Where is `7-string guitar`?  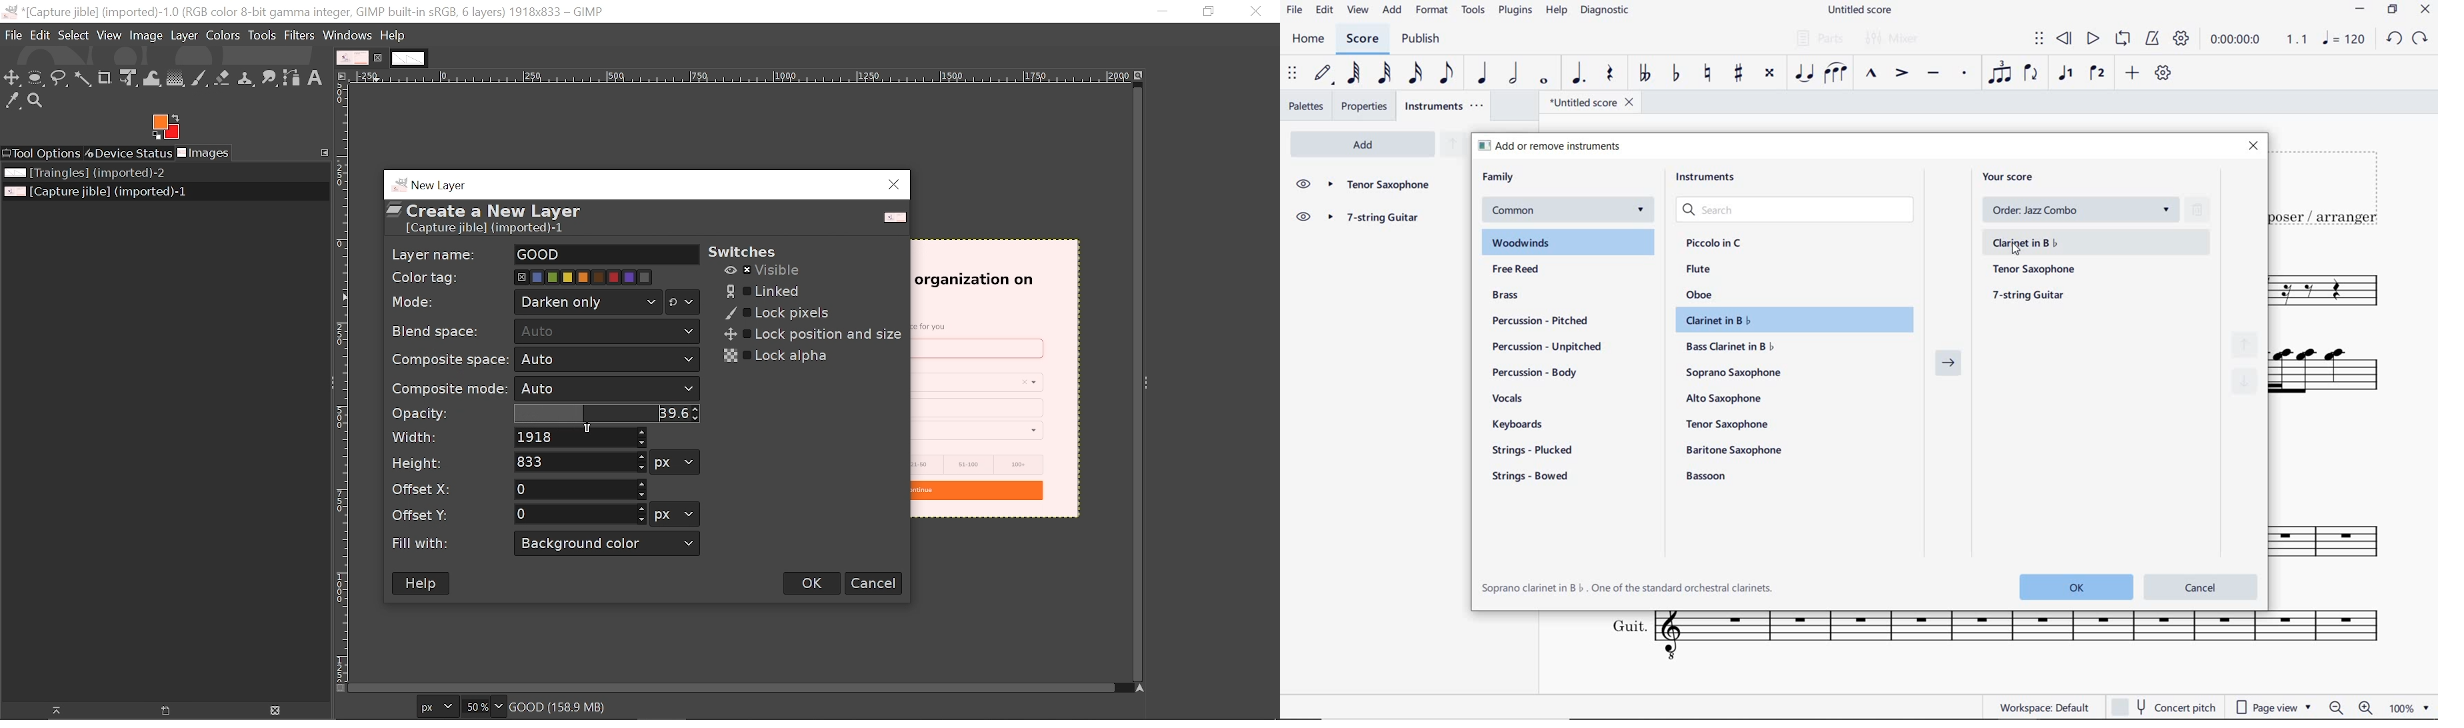
7-string guitar is located at coordinates (2030, 294).